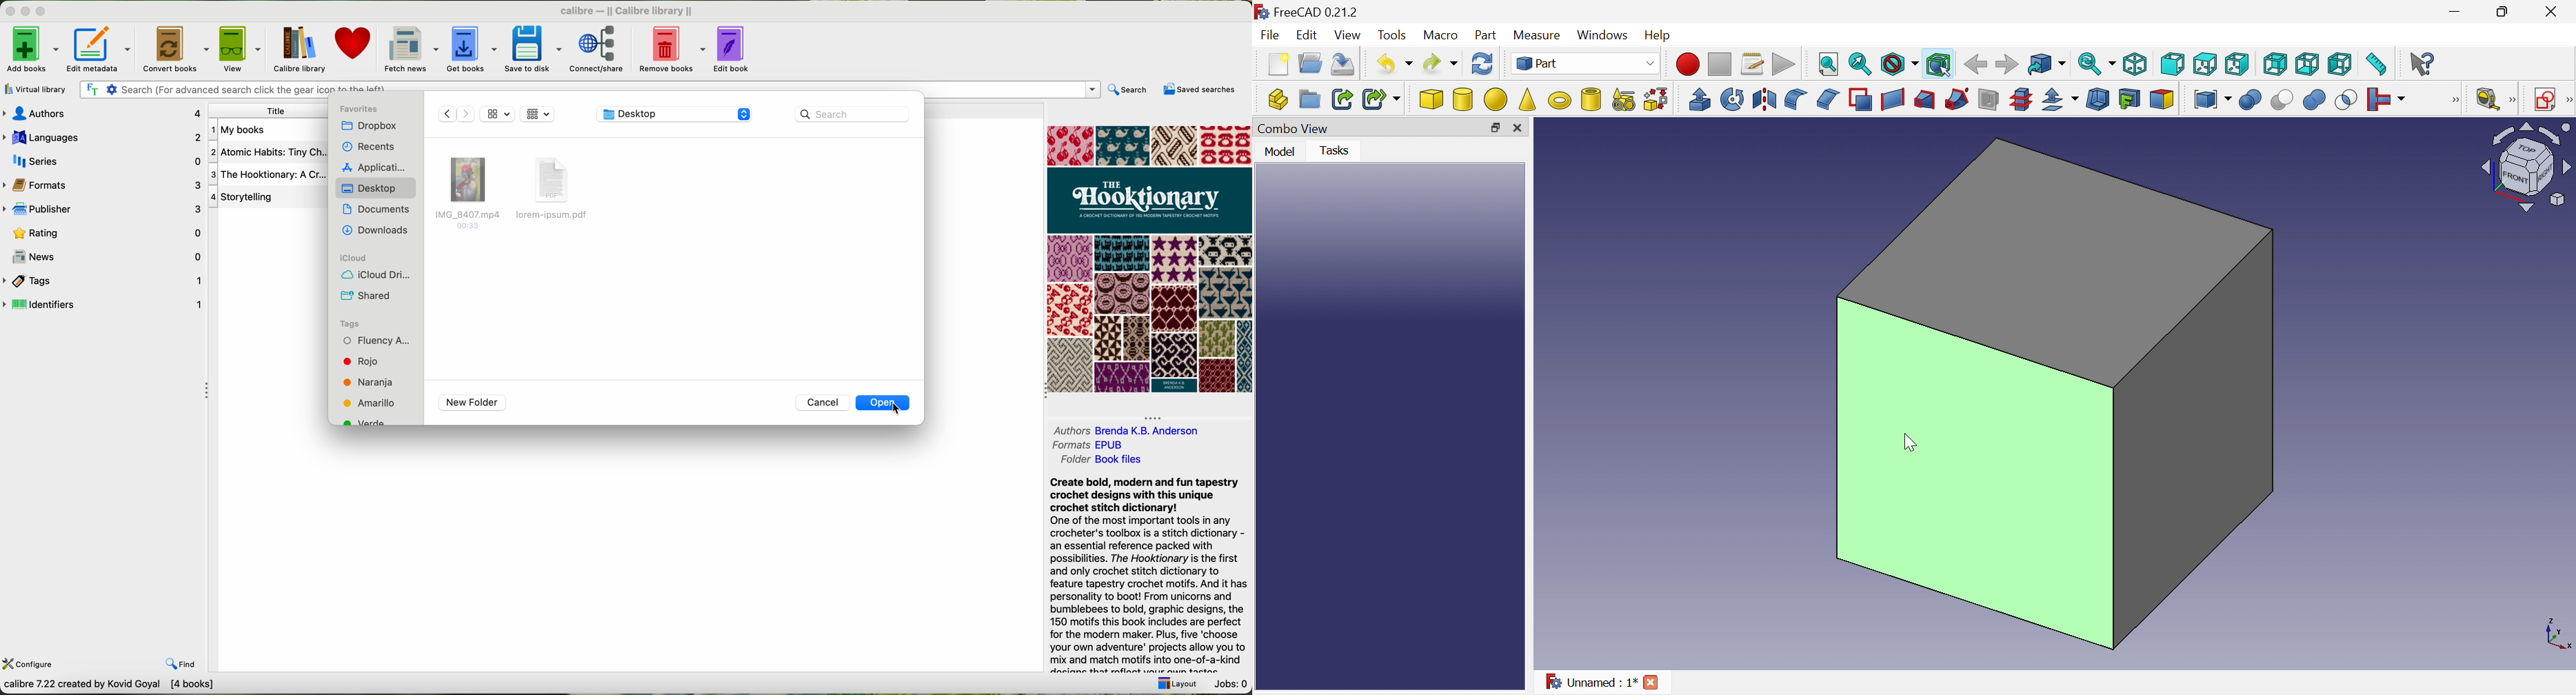 Image resolution: width=2576 pixels, height=700 pixels. Describe the element at coordinates (1559, 100) in the screenshot. I see `Torus` at that location.